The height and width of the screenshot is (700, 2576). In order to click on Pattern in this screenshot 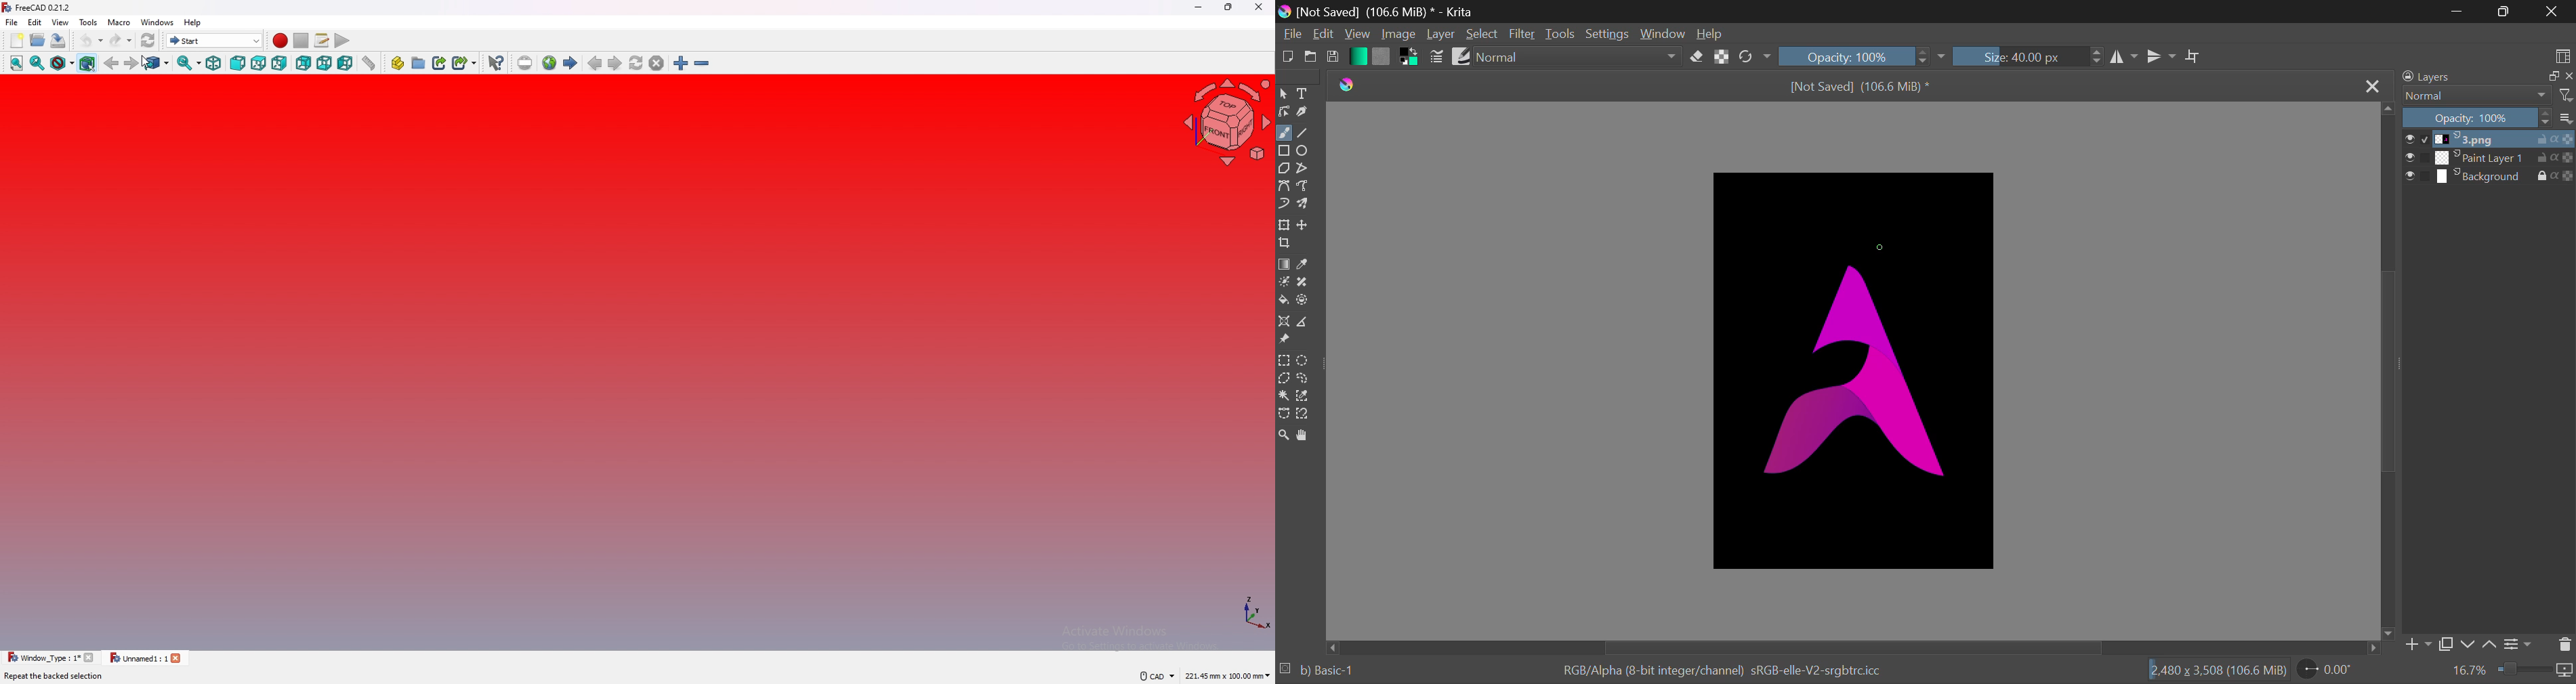, I will do `click(1382, 56)`.